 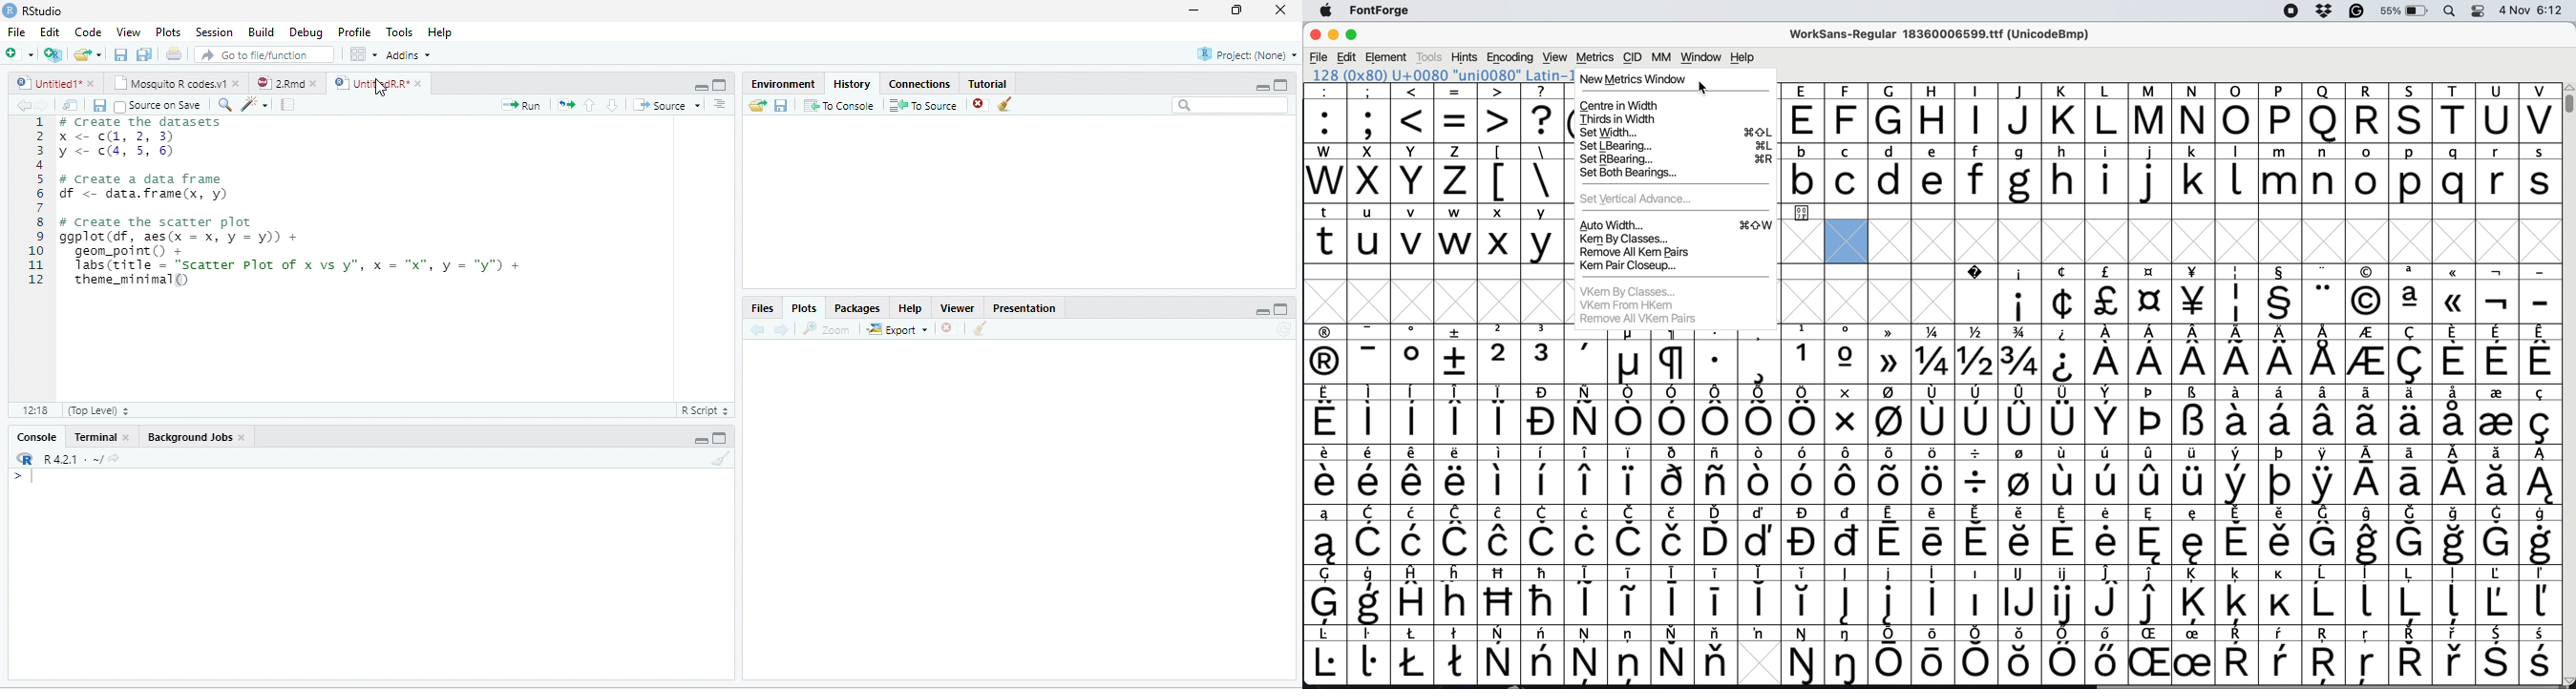 What do you see at coordinates (98, 54) in the screenshot?
I see `Open recent files` at bounding box center [98, 54].